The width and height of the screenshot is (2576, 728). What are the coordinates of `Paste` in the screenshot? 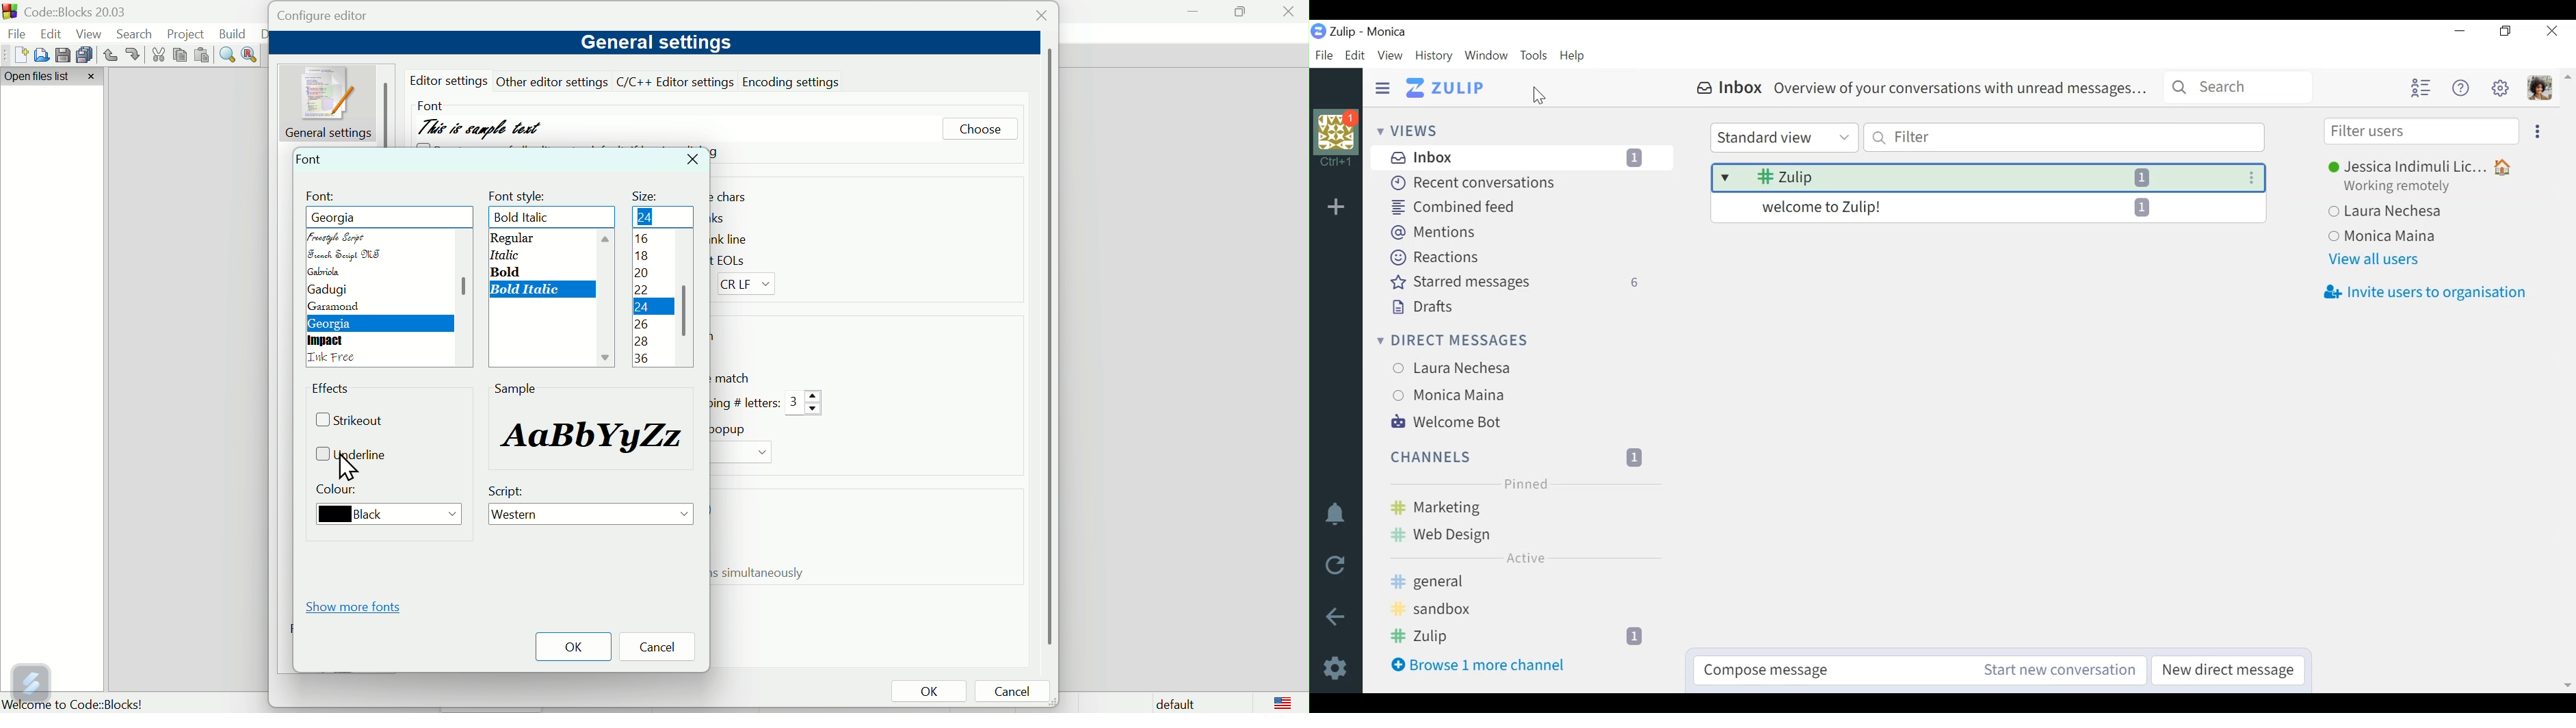 It's located at (203, 55).